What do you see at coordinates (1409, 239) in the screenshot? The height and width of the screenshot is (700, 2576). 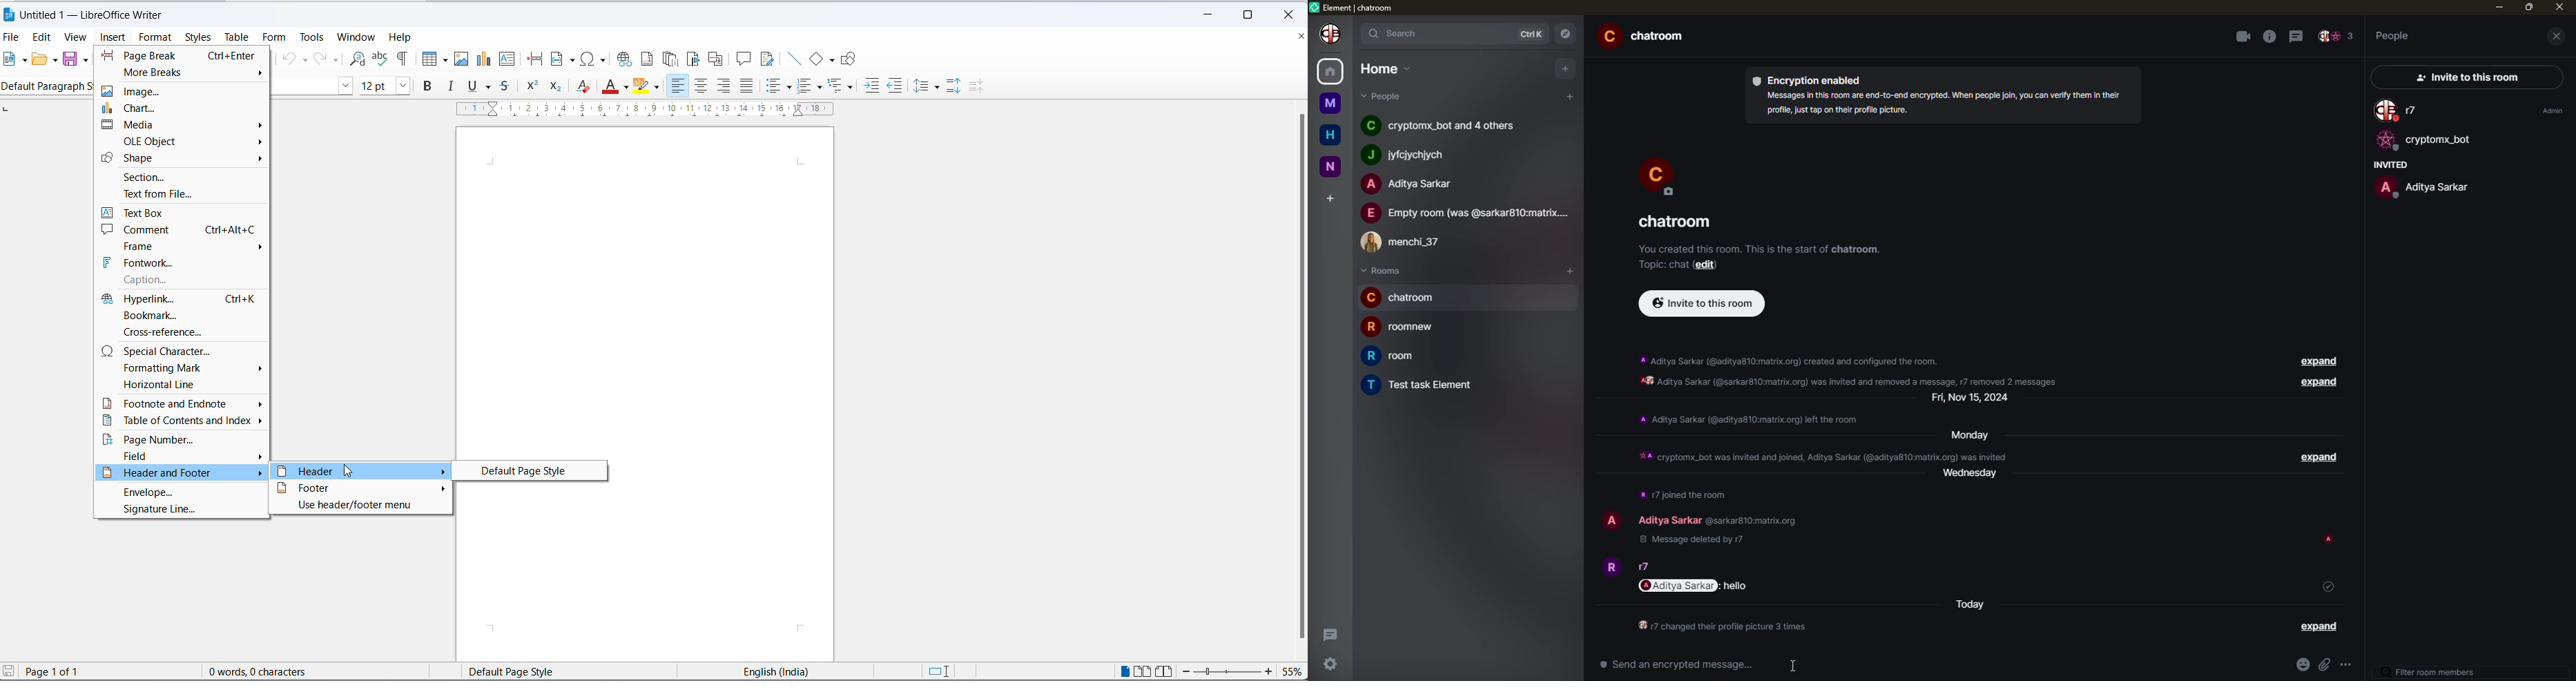 I see `people` at bounding box center [1409, 239].